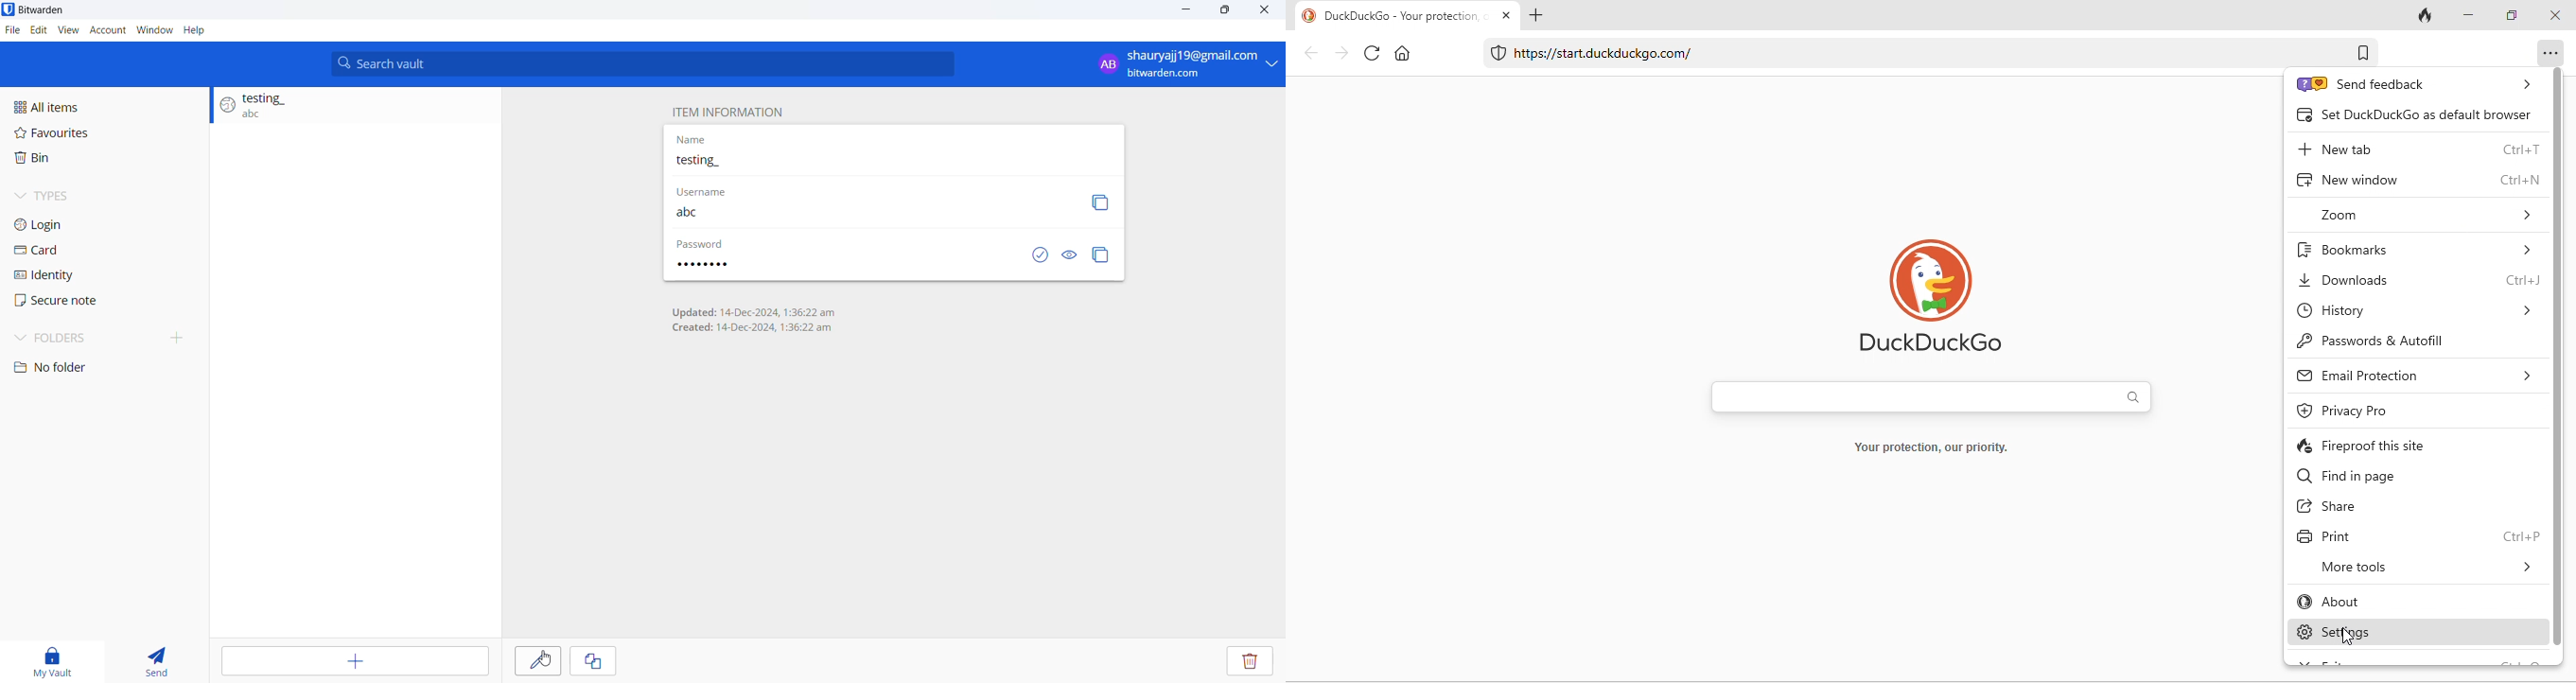 This screenshot has width=2576, height=700. What do you see at coordinates (66, 369) in the screenshot?
I see `No folder` at bounding box center [66, 369].